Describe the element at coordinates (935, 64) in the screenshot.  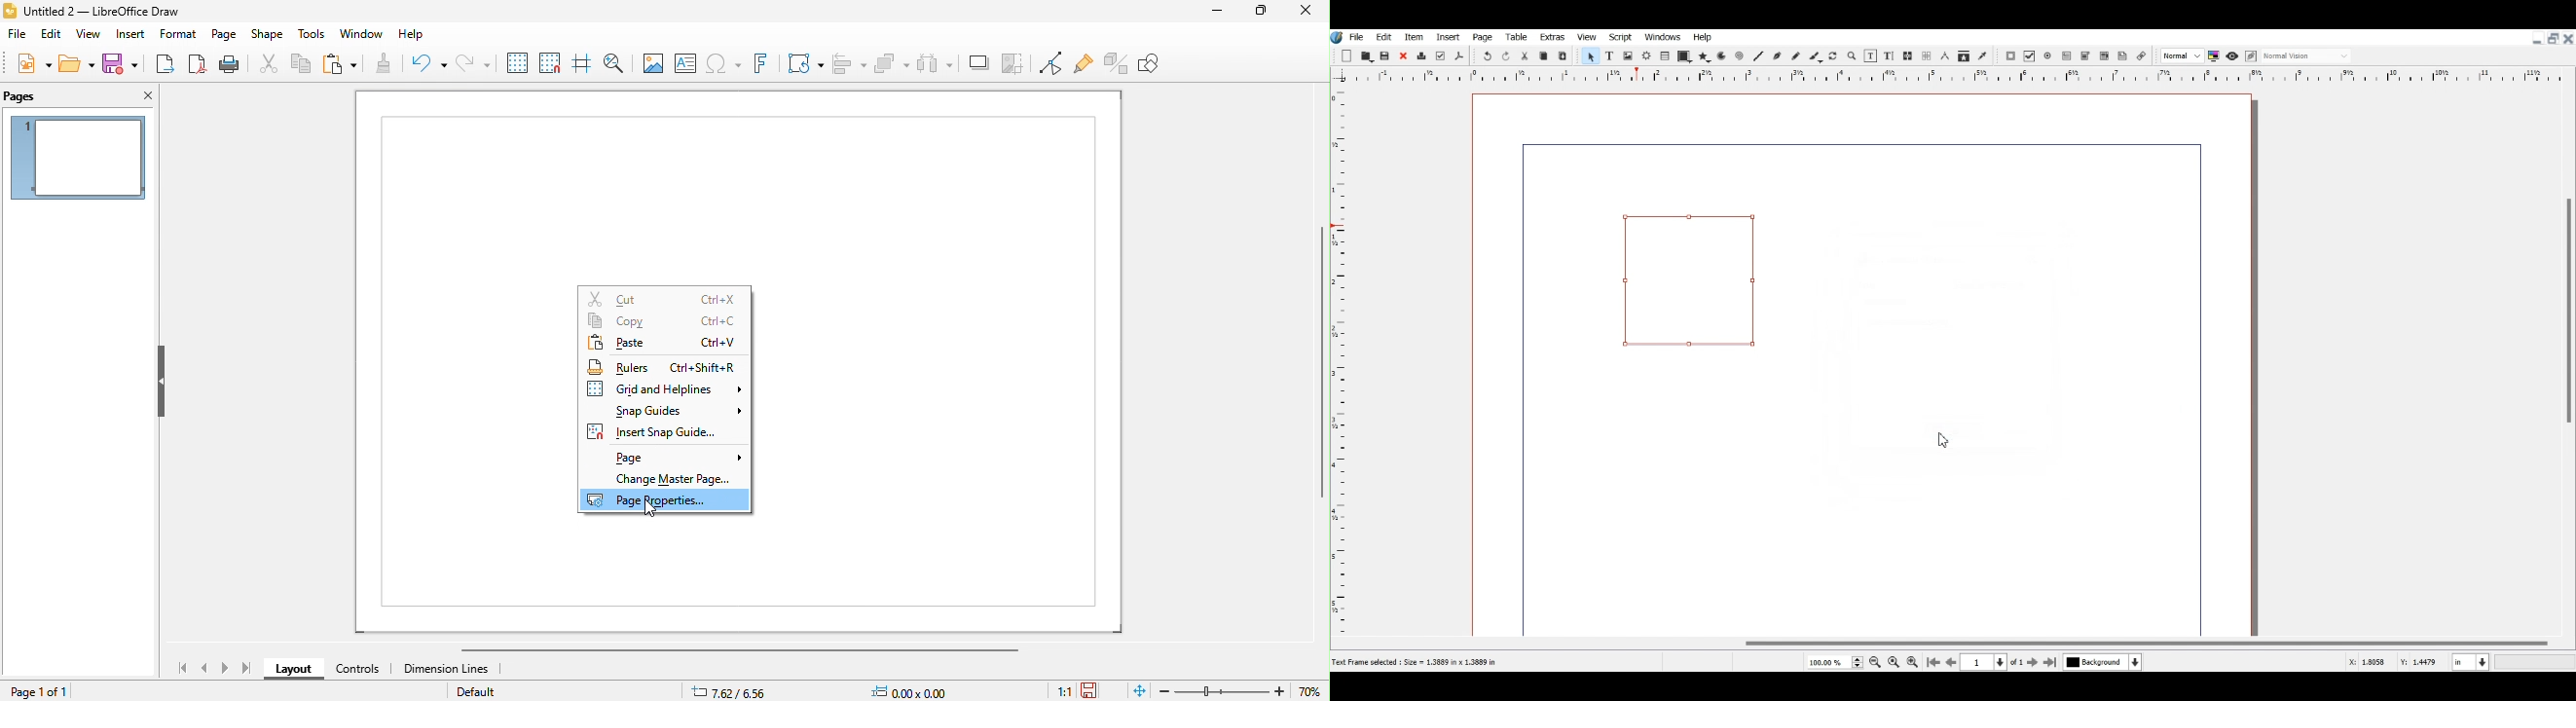
I see `select atleast 3 objects to attributes` at that location.